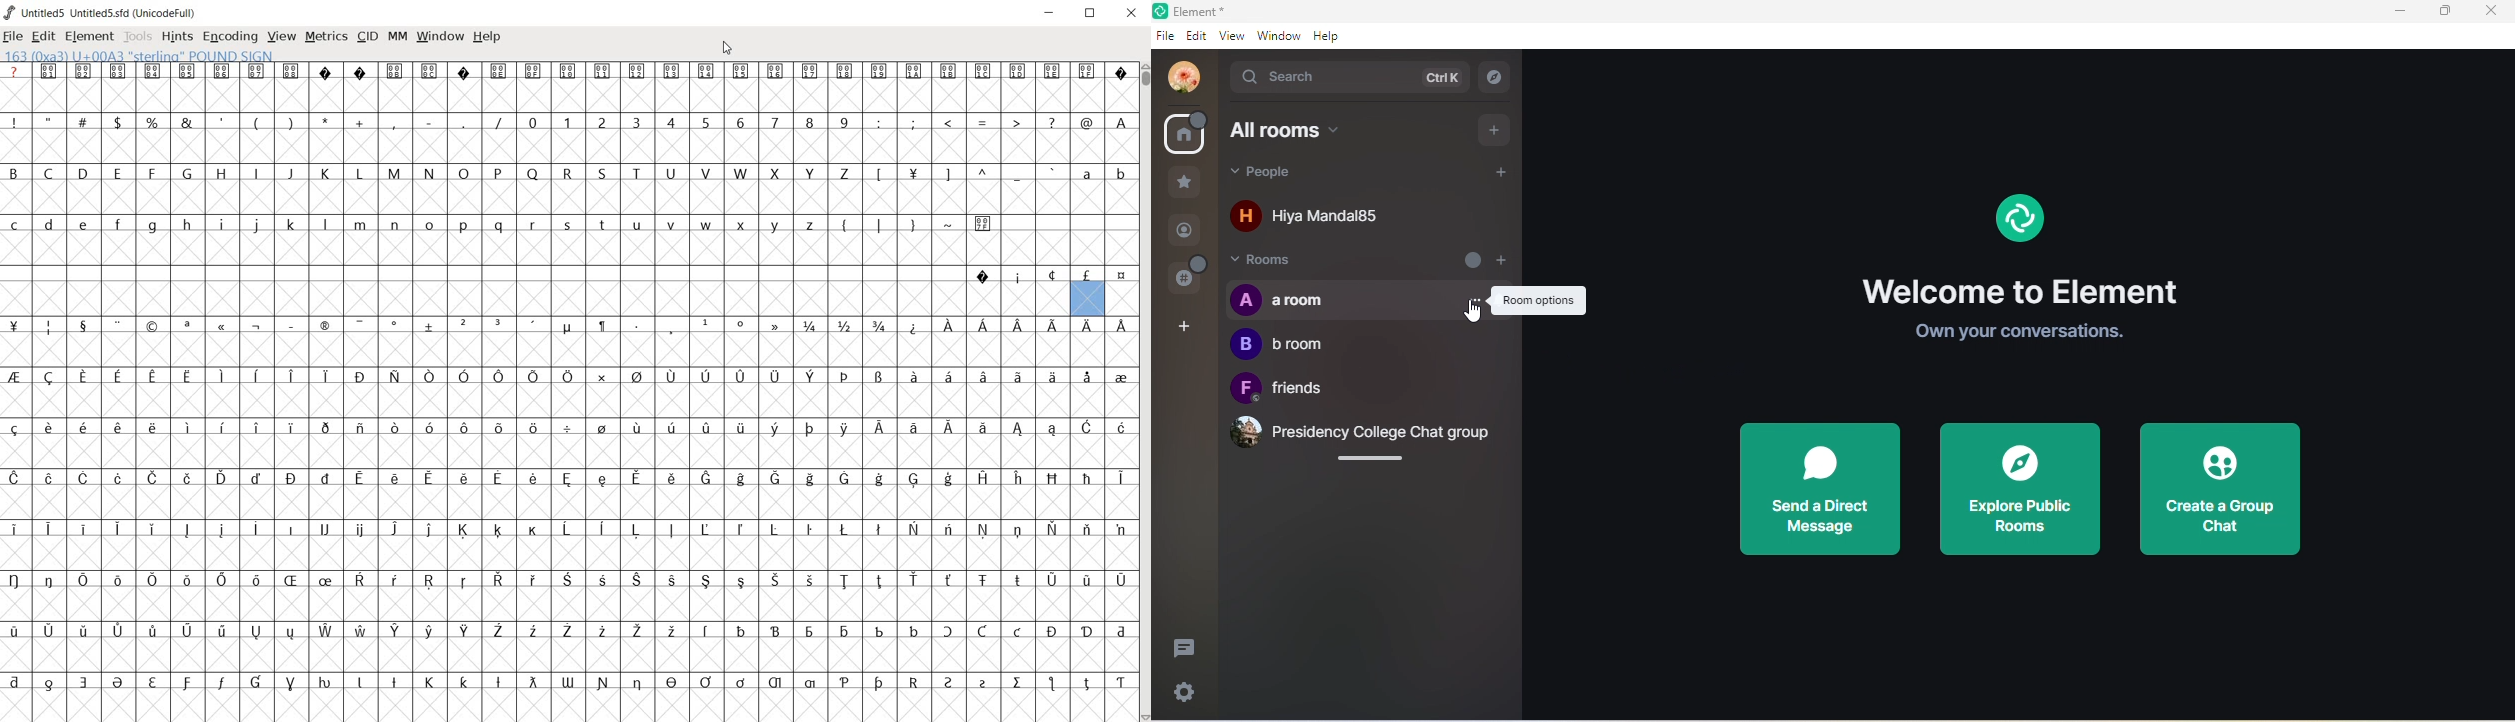 This screenshot has width=2520, height=728. I want to click on [, so click(877, 175).